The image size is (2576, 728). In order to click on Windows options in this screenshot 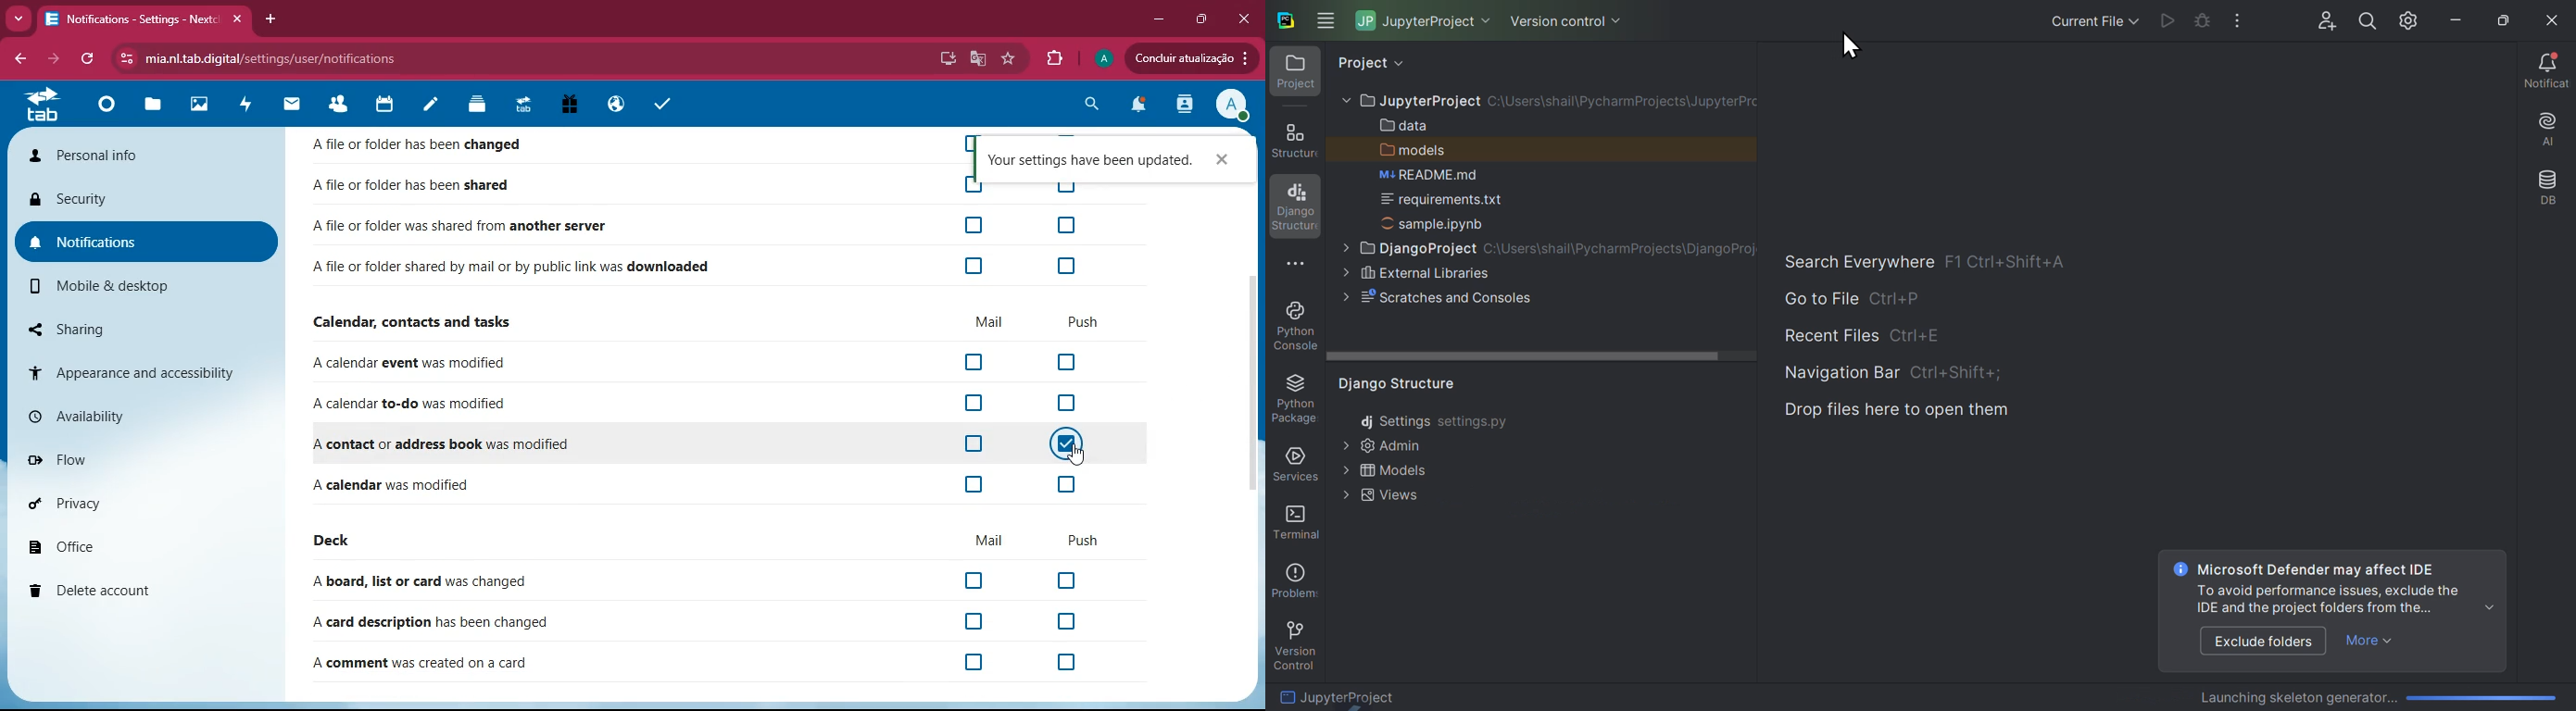, I will do `click(1324, 17)`.